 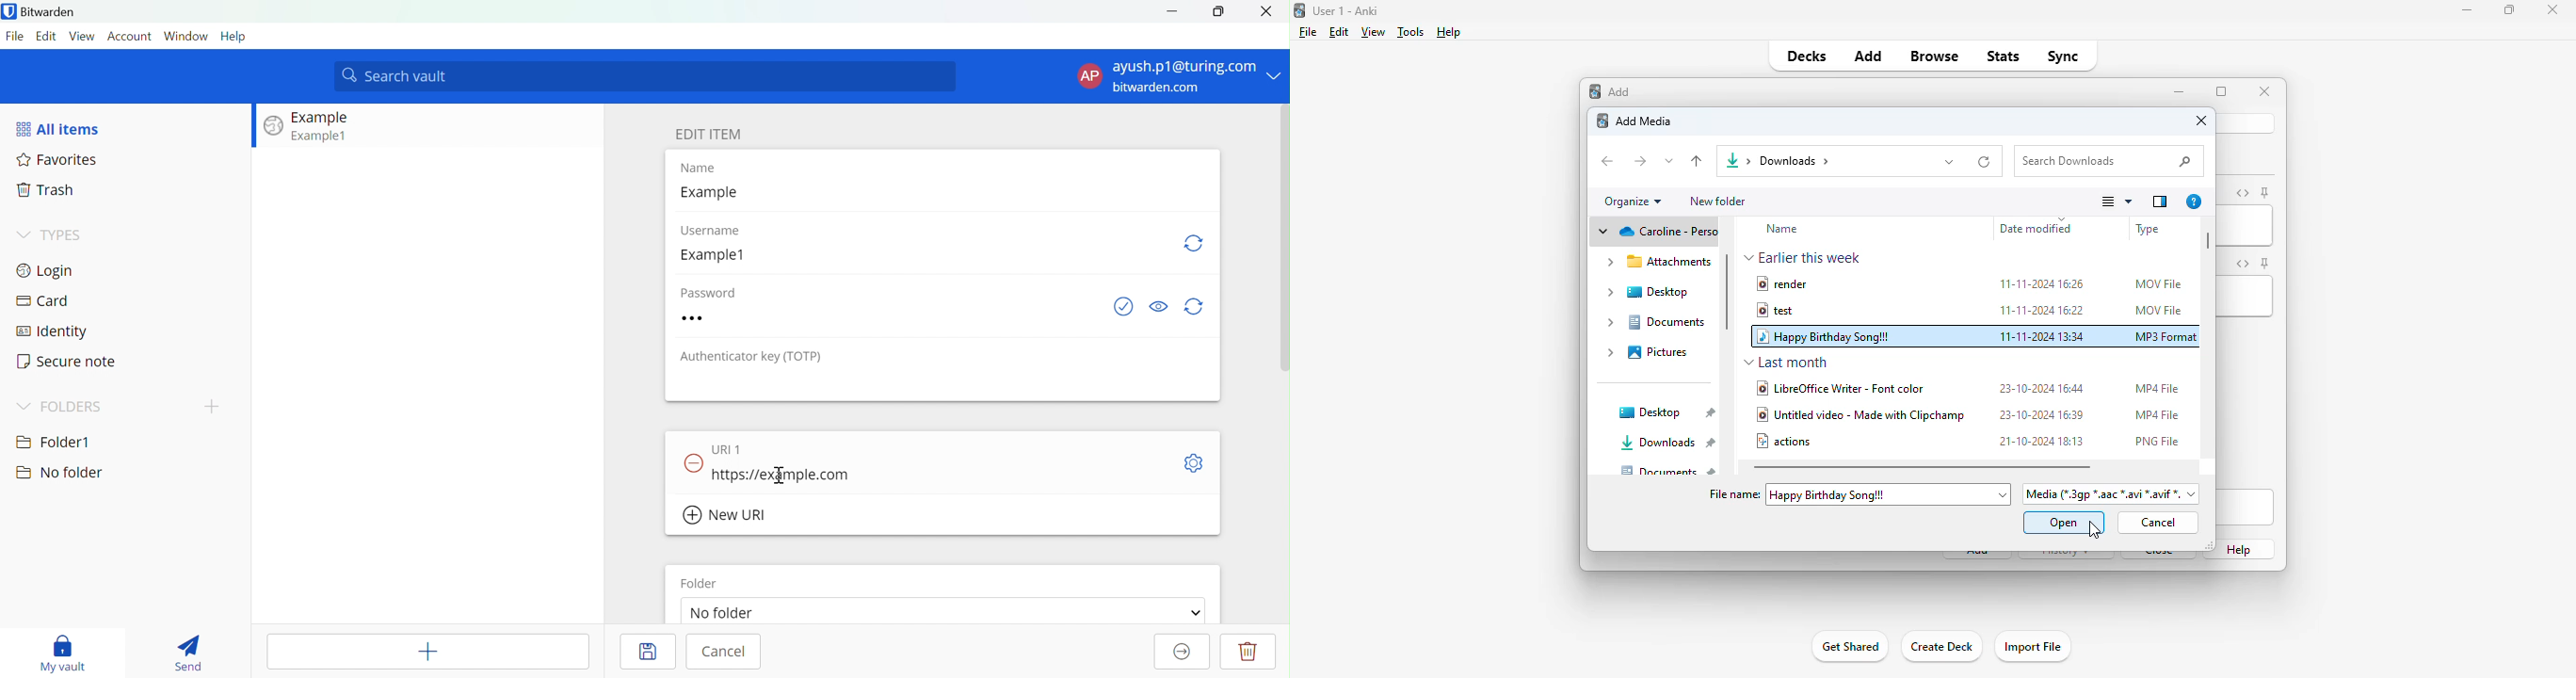 What do you see at coordinates (2552, 9) in the screenshot?
I see `close` at bounding box center [2552, 9].